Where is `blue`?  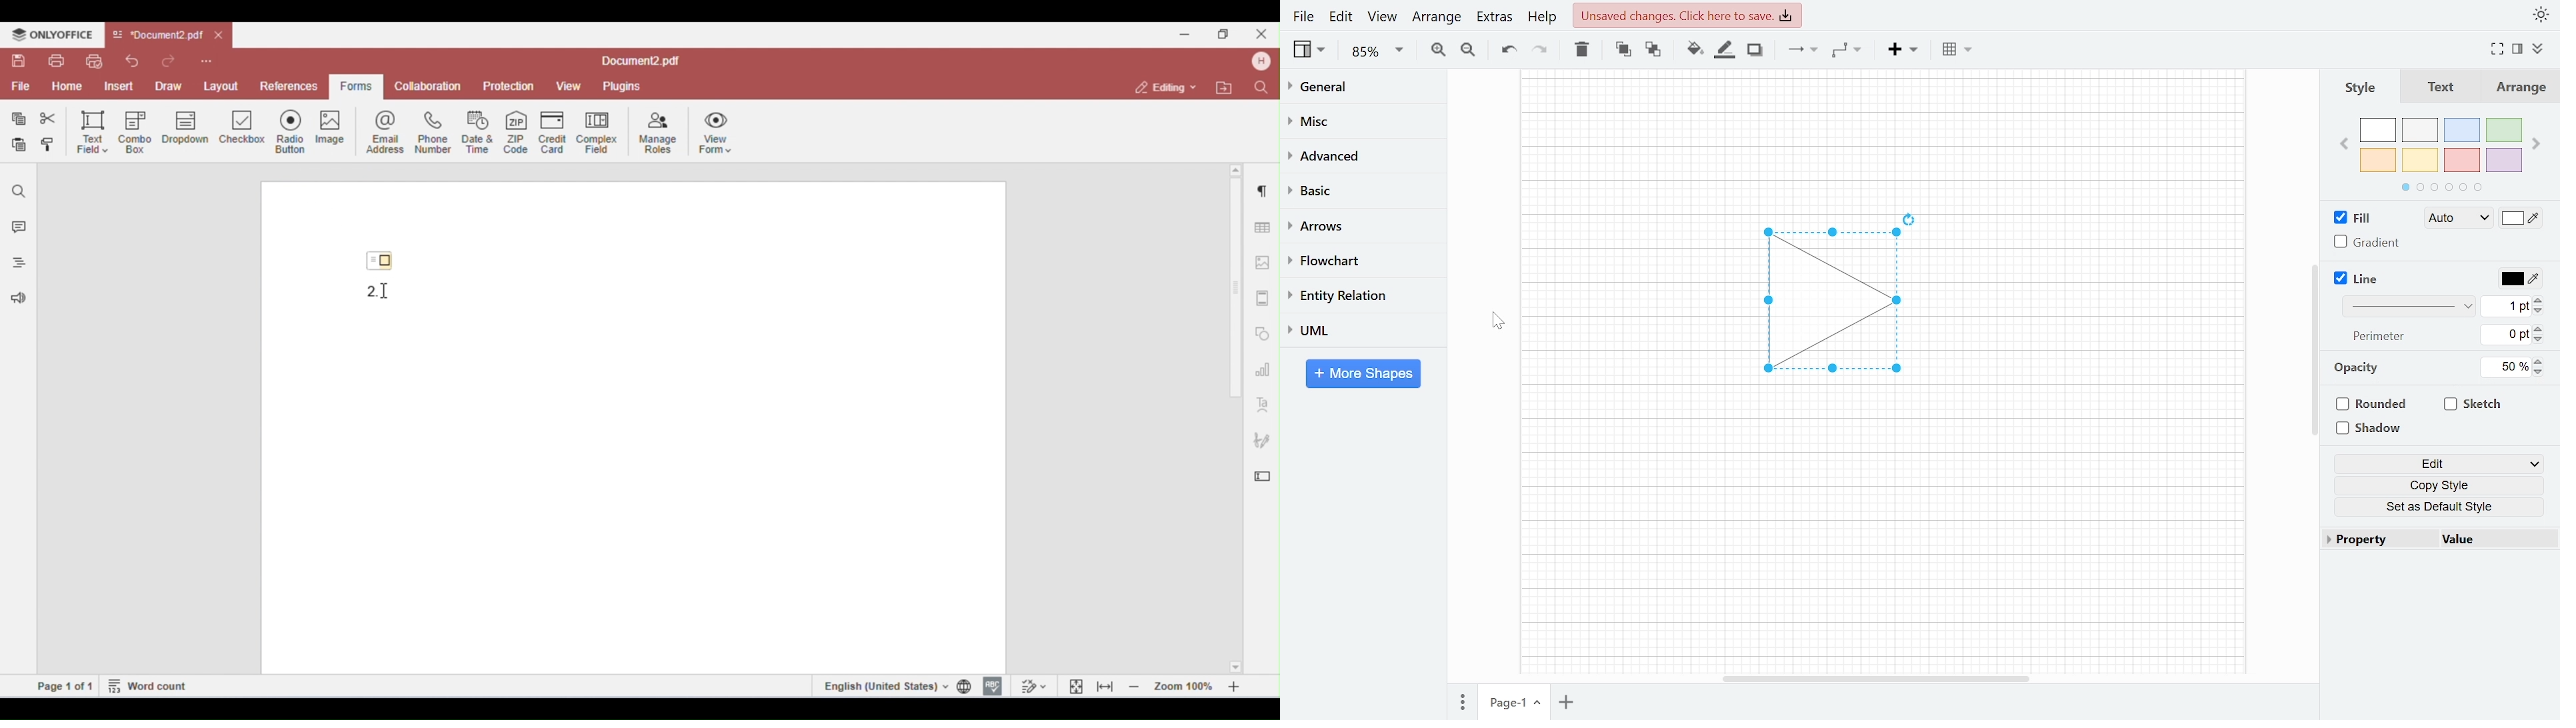
blue is located at coordinates (2464, 130).